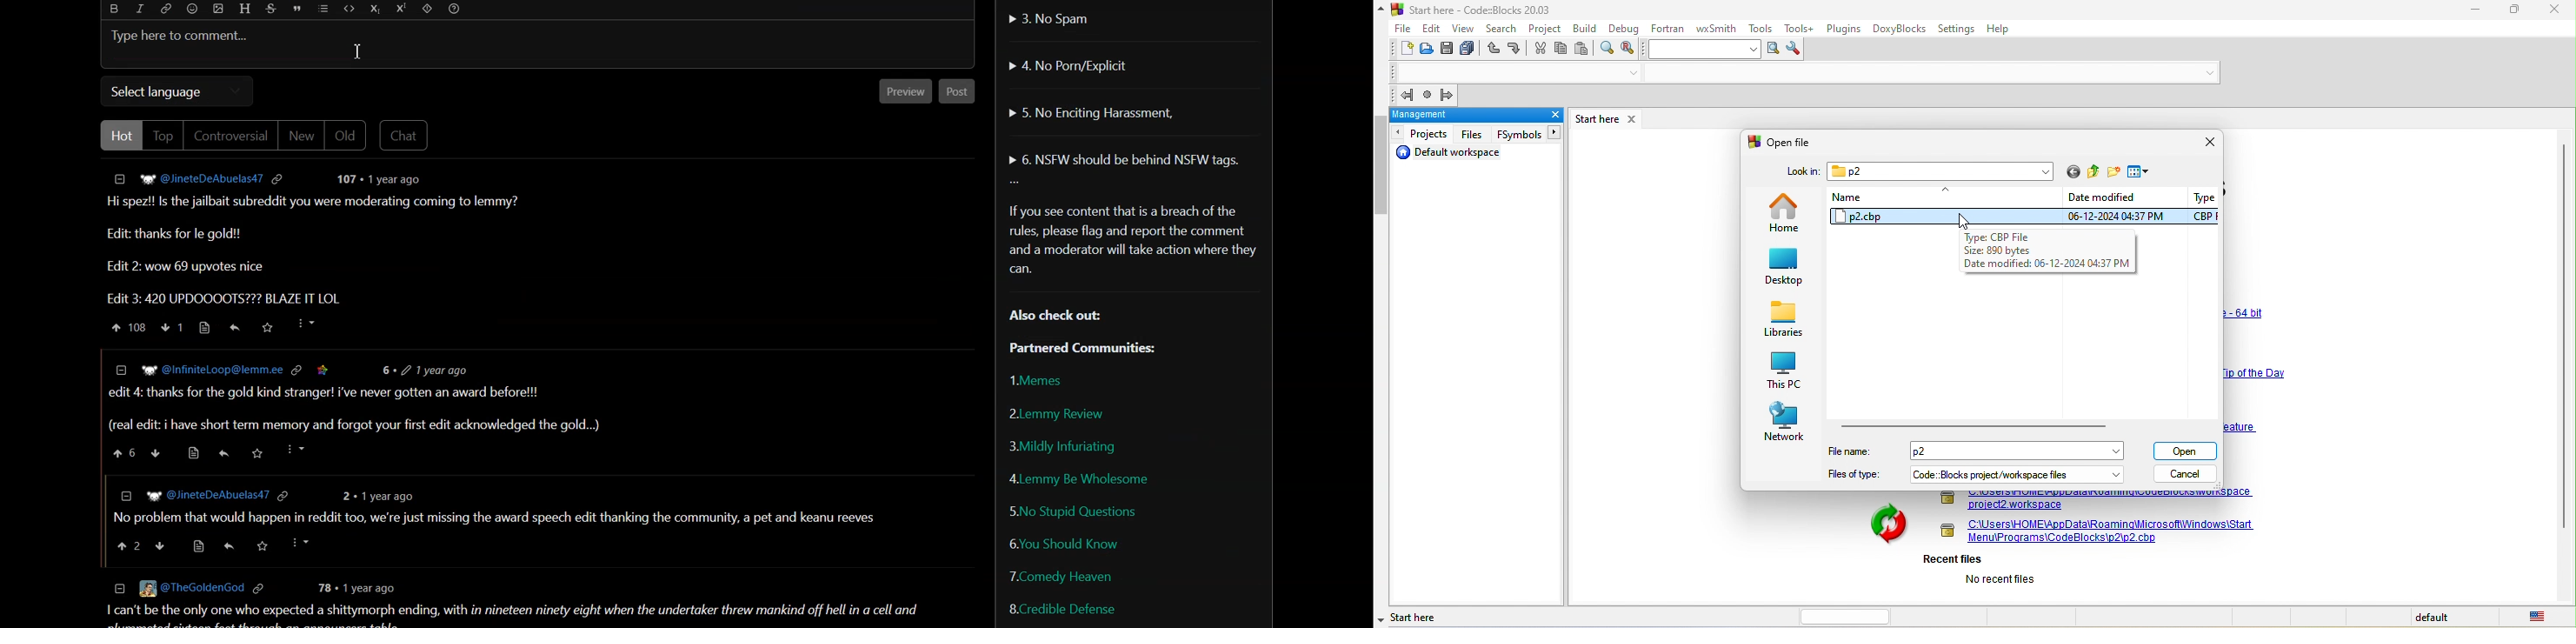 This screenshot has width=2576, height=644. I want to click on Comedy Heaven, so click(1060, 576).